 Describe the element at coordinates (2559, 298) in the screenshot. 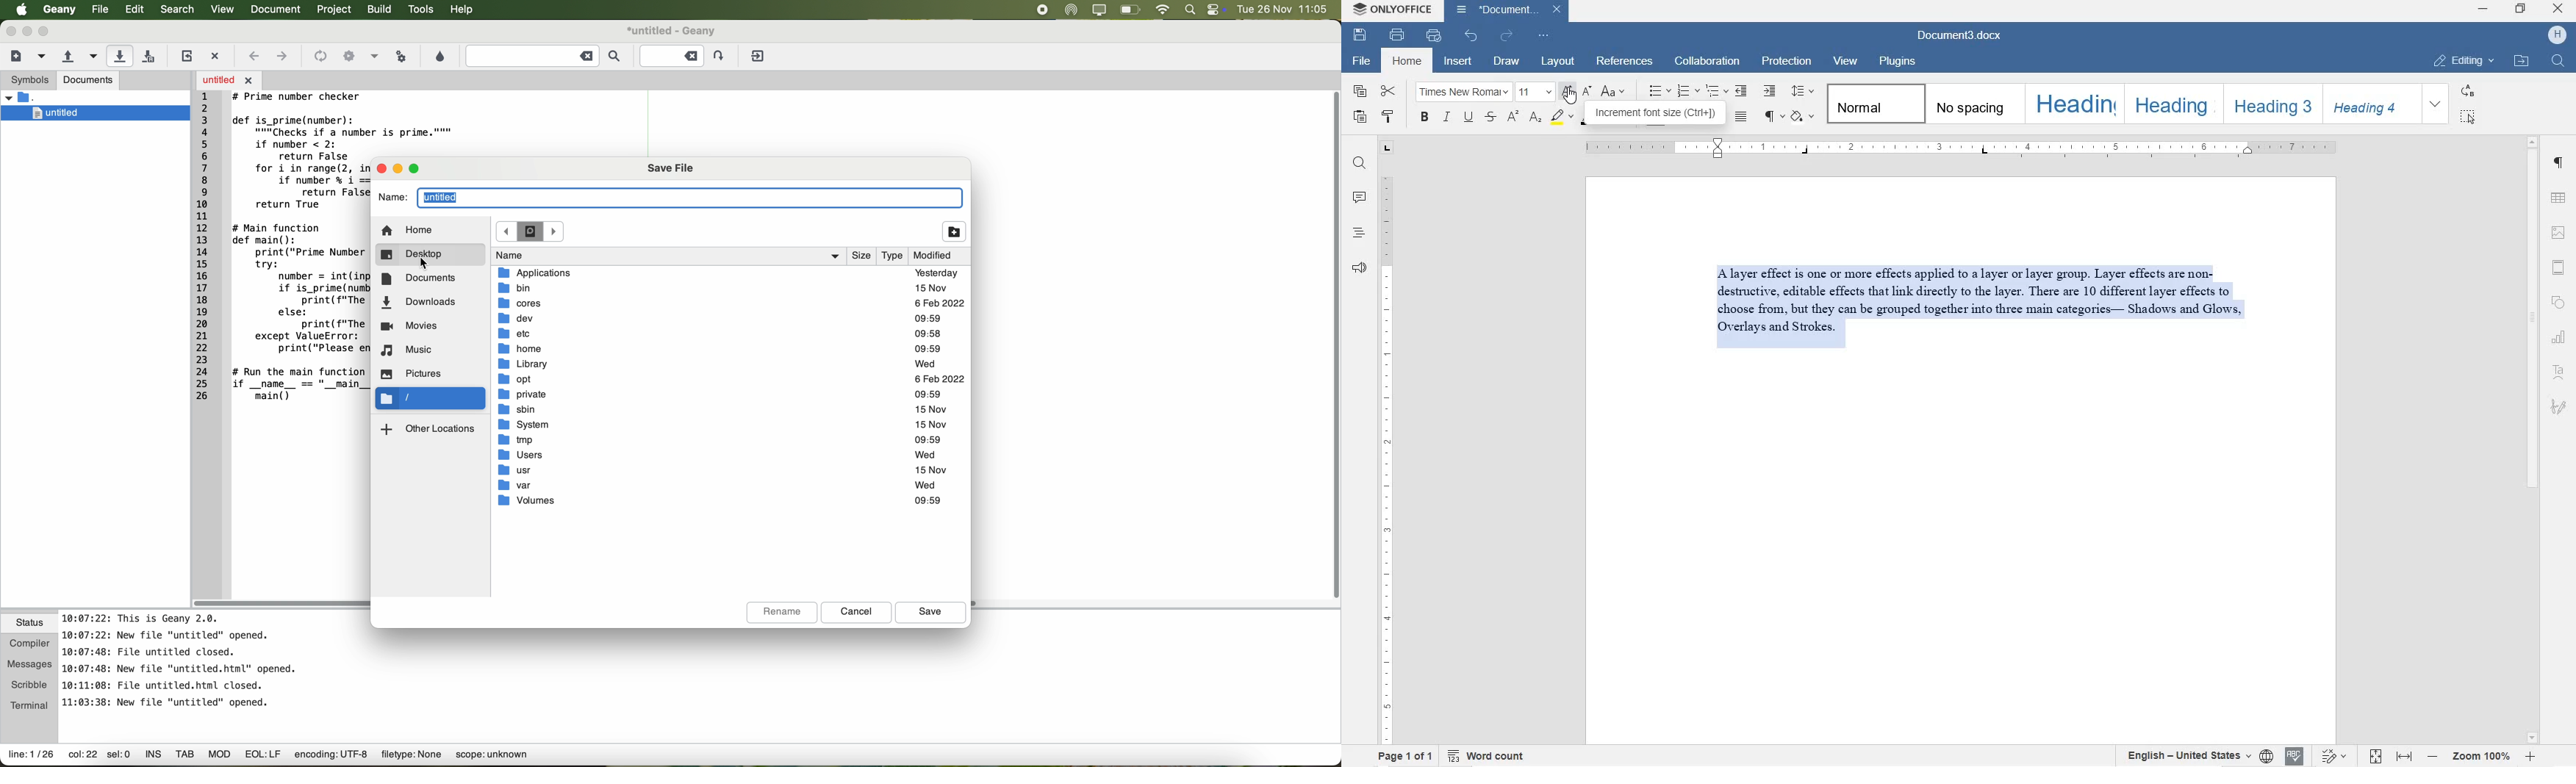

I see `SHAPE` at that location.